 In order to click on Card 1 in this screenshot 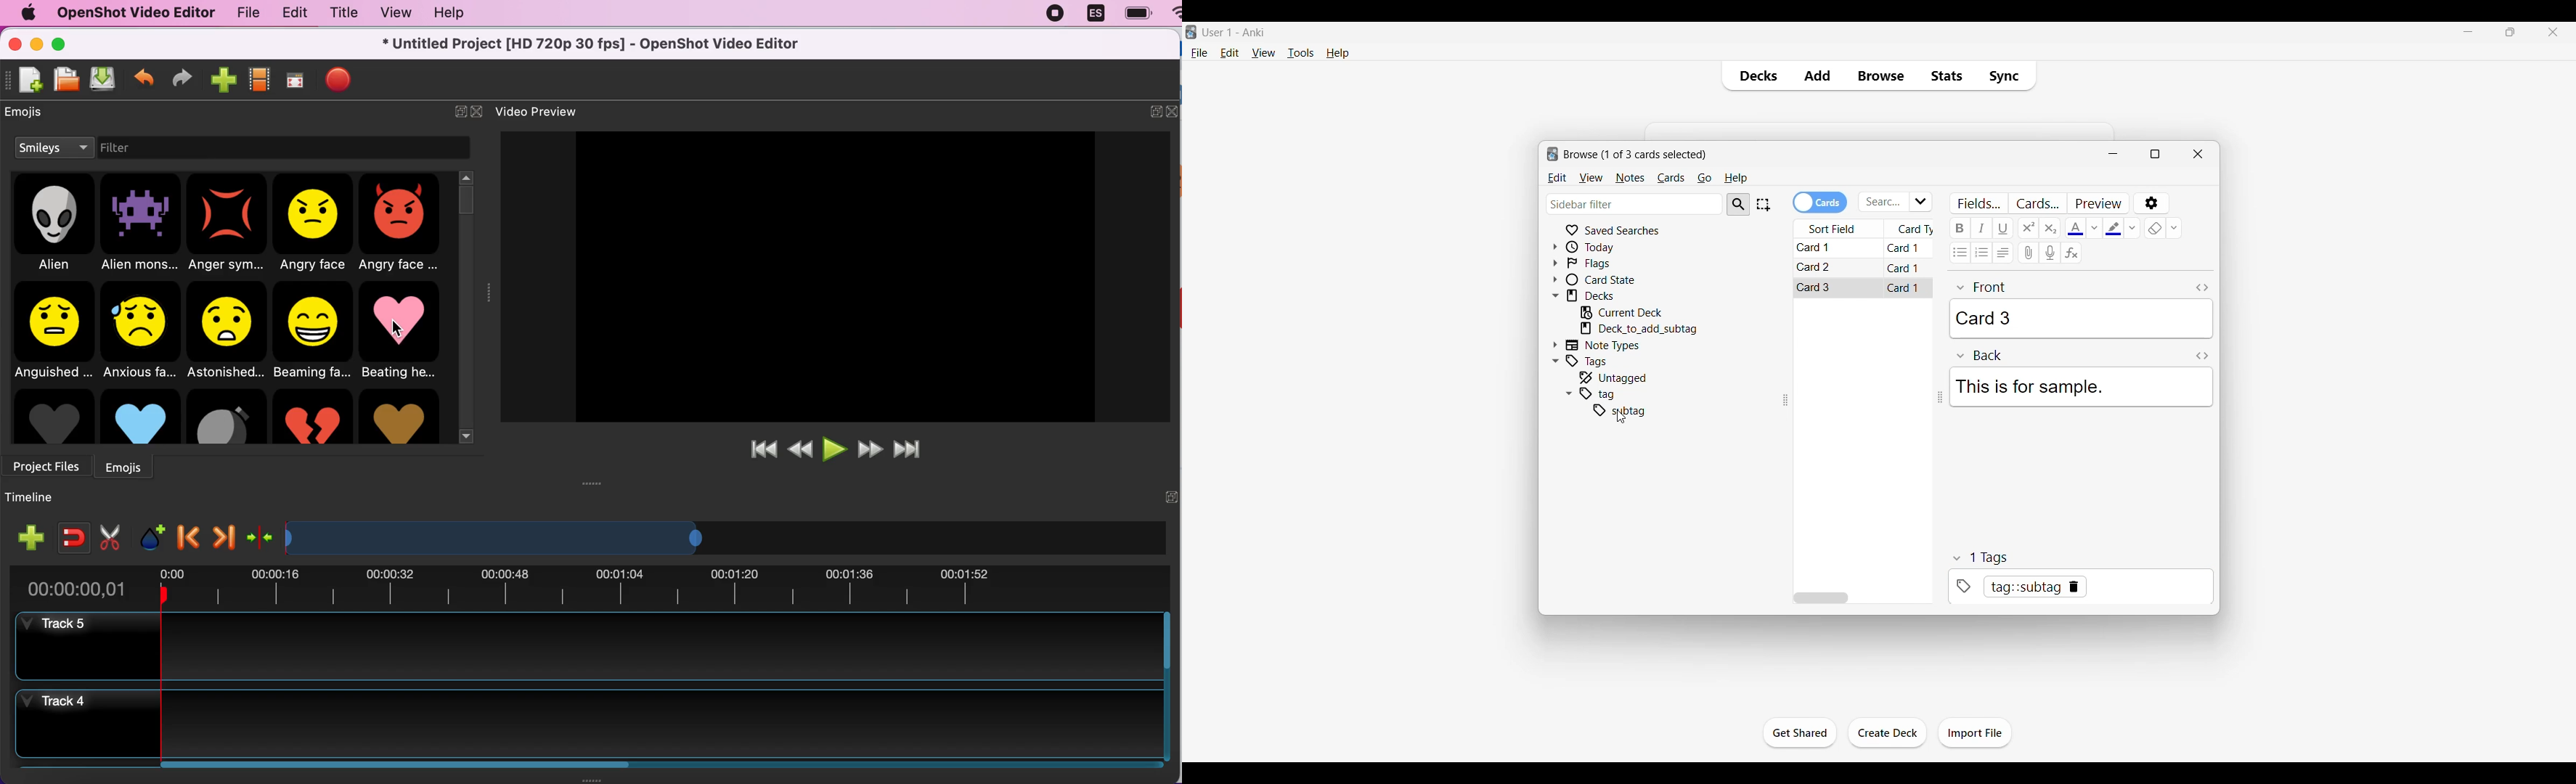, I will do `click(1904, 248)`.